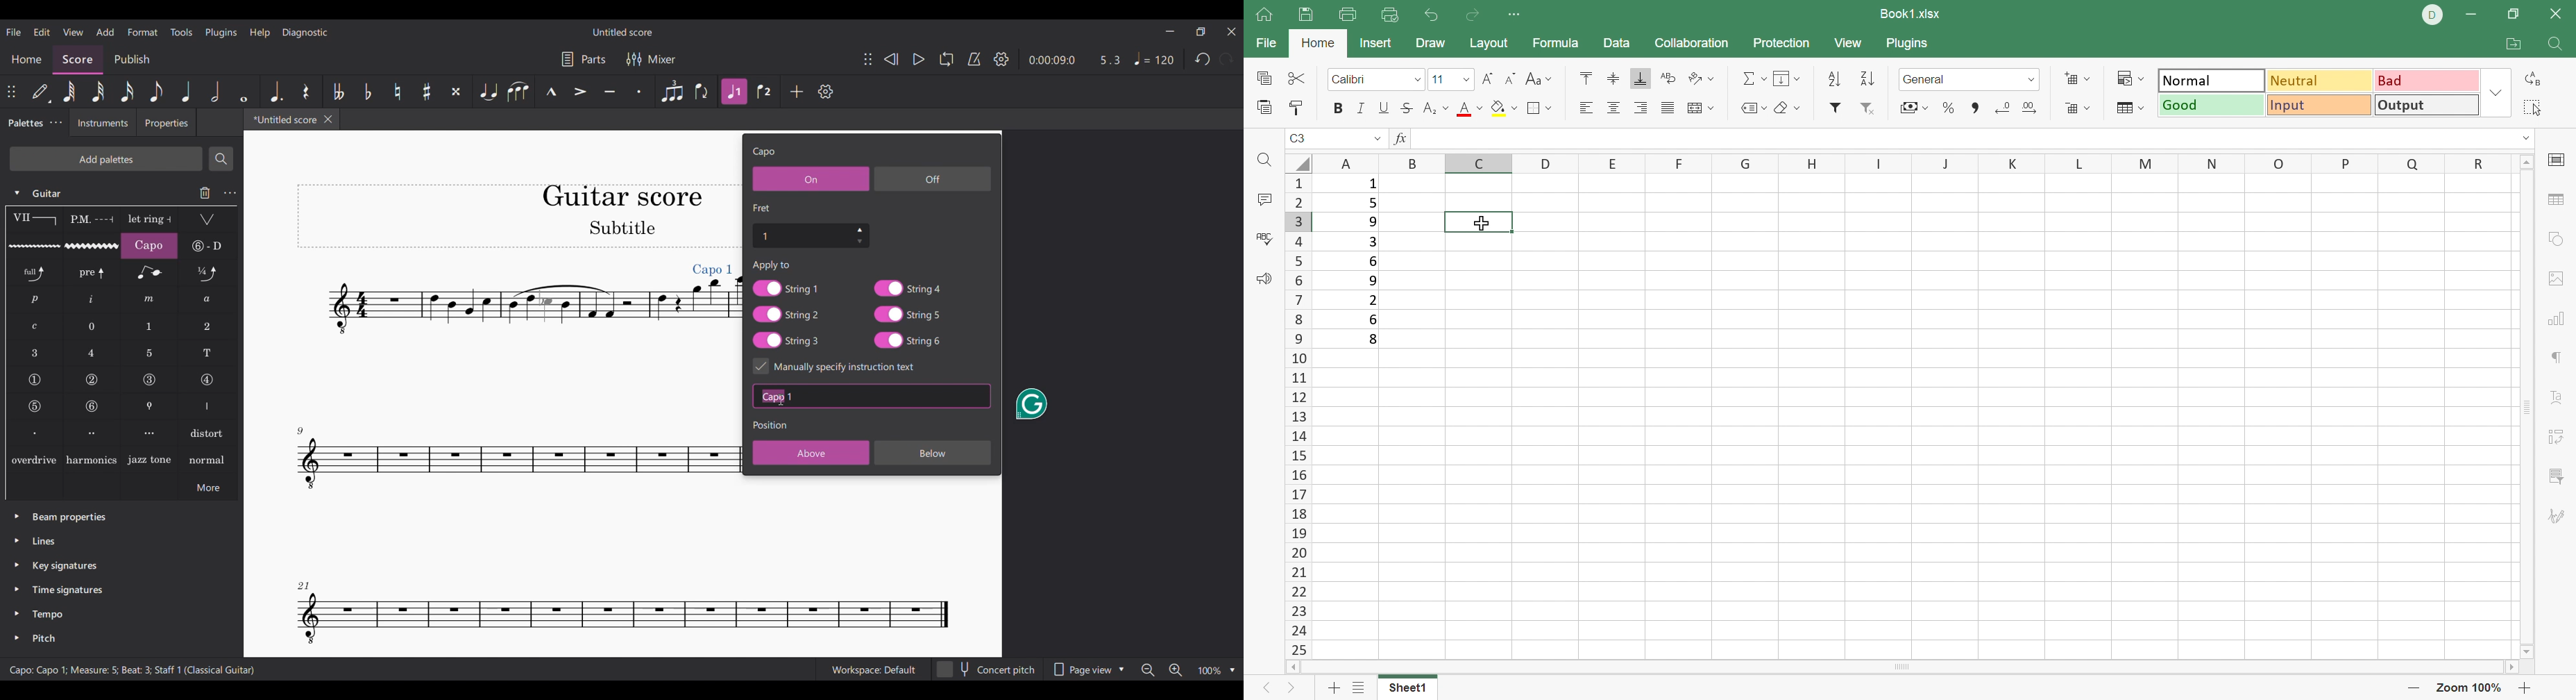  I want to click on Click to expand key signatures palette, so click(17, 565).